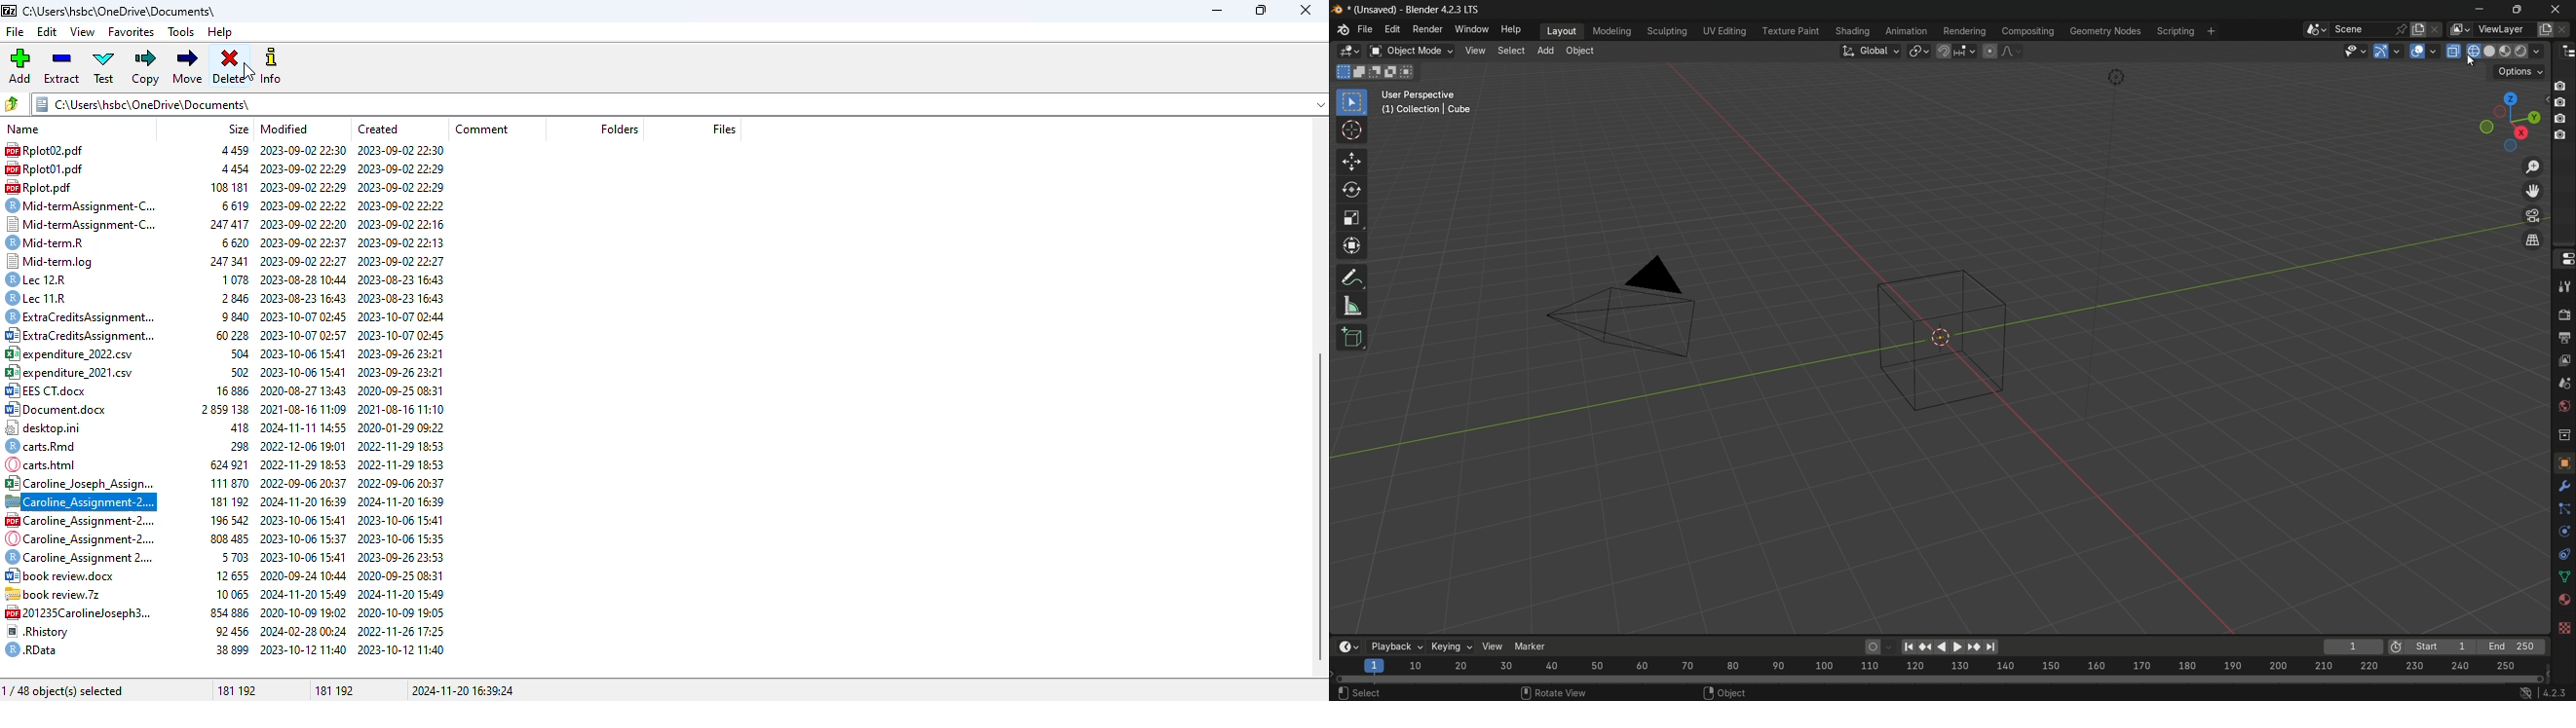 The image size is (2576, 728). What do you see at coordinates (10, 12) in the screenshot?
I see `7 zip logo` at bounding box center [10, 12].